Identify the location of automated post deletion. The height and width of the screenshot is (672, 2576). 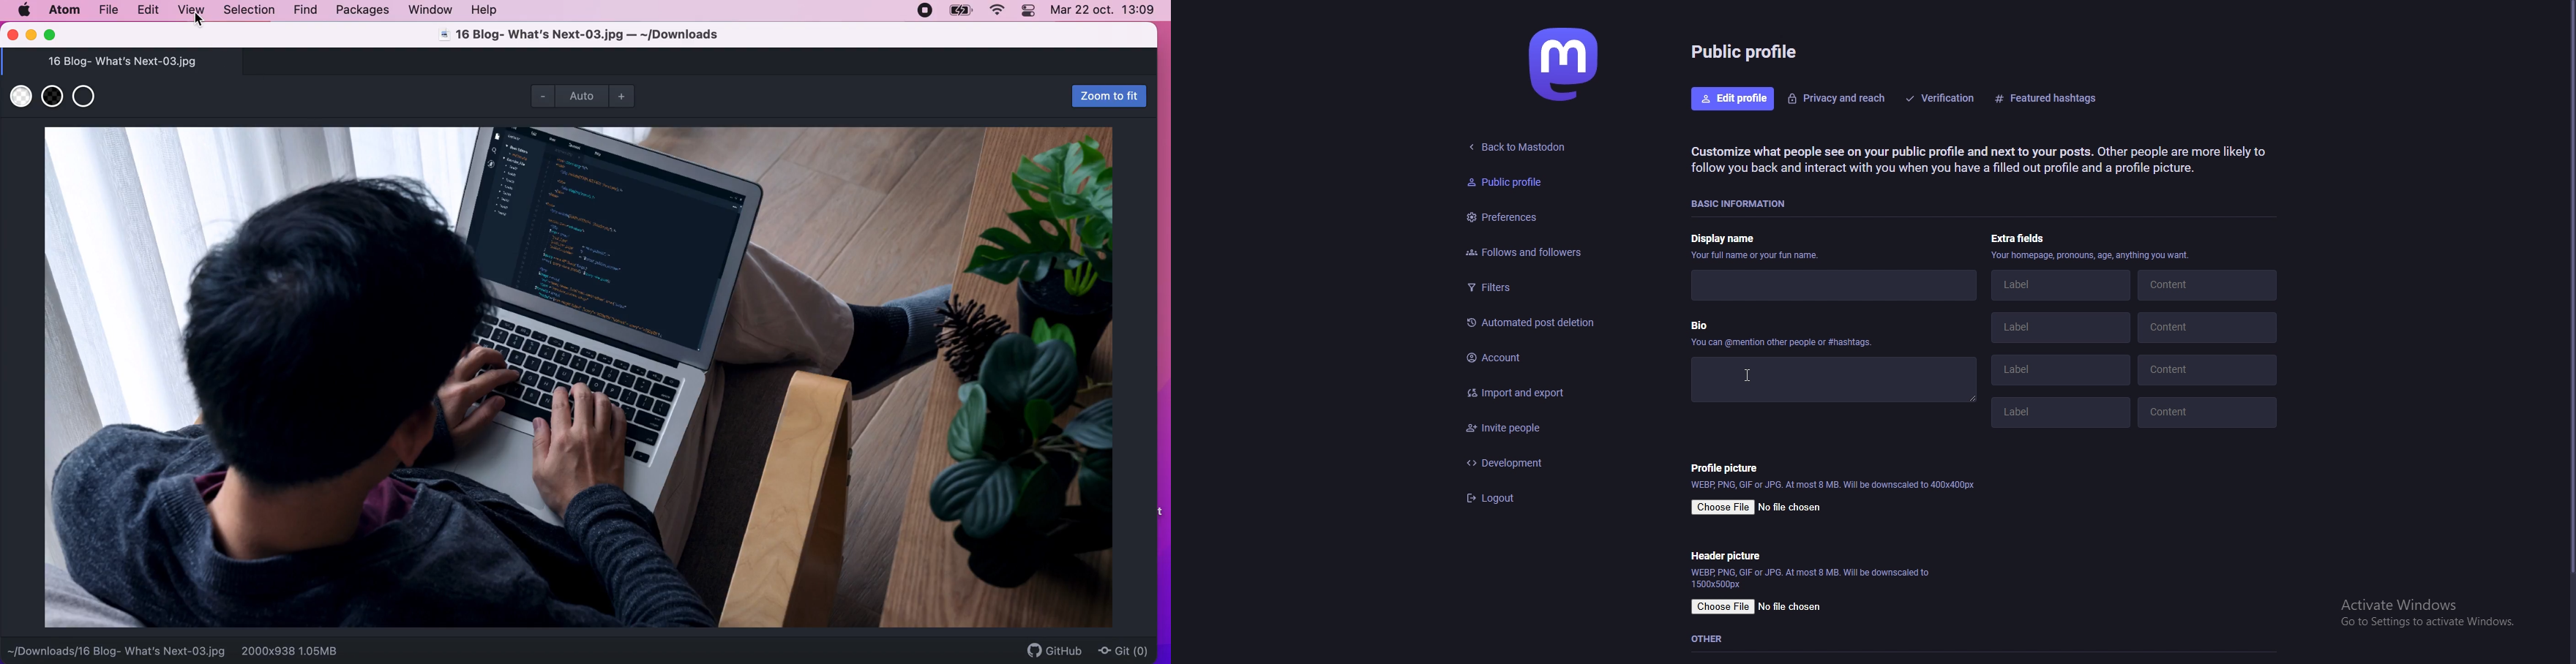
(1541, 324).